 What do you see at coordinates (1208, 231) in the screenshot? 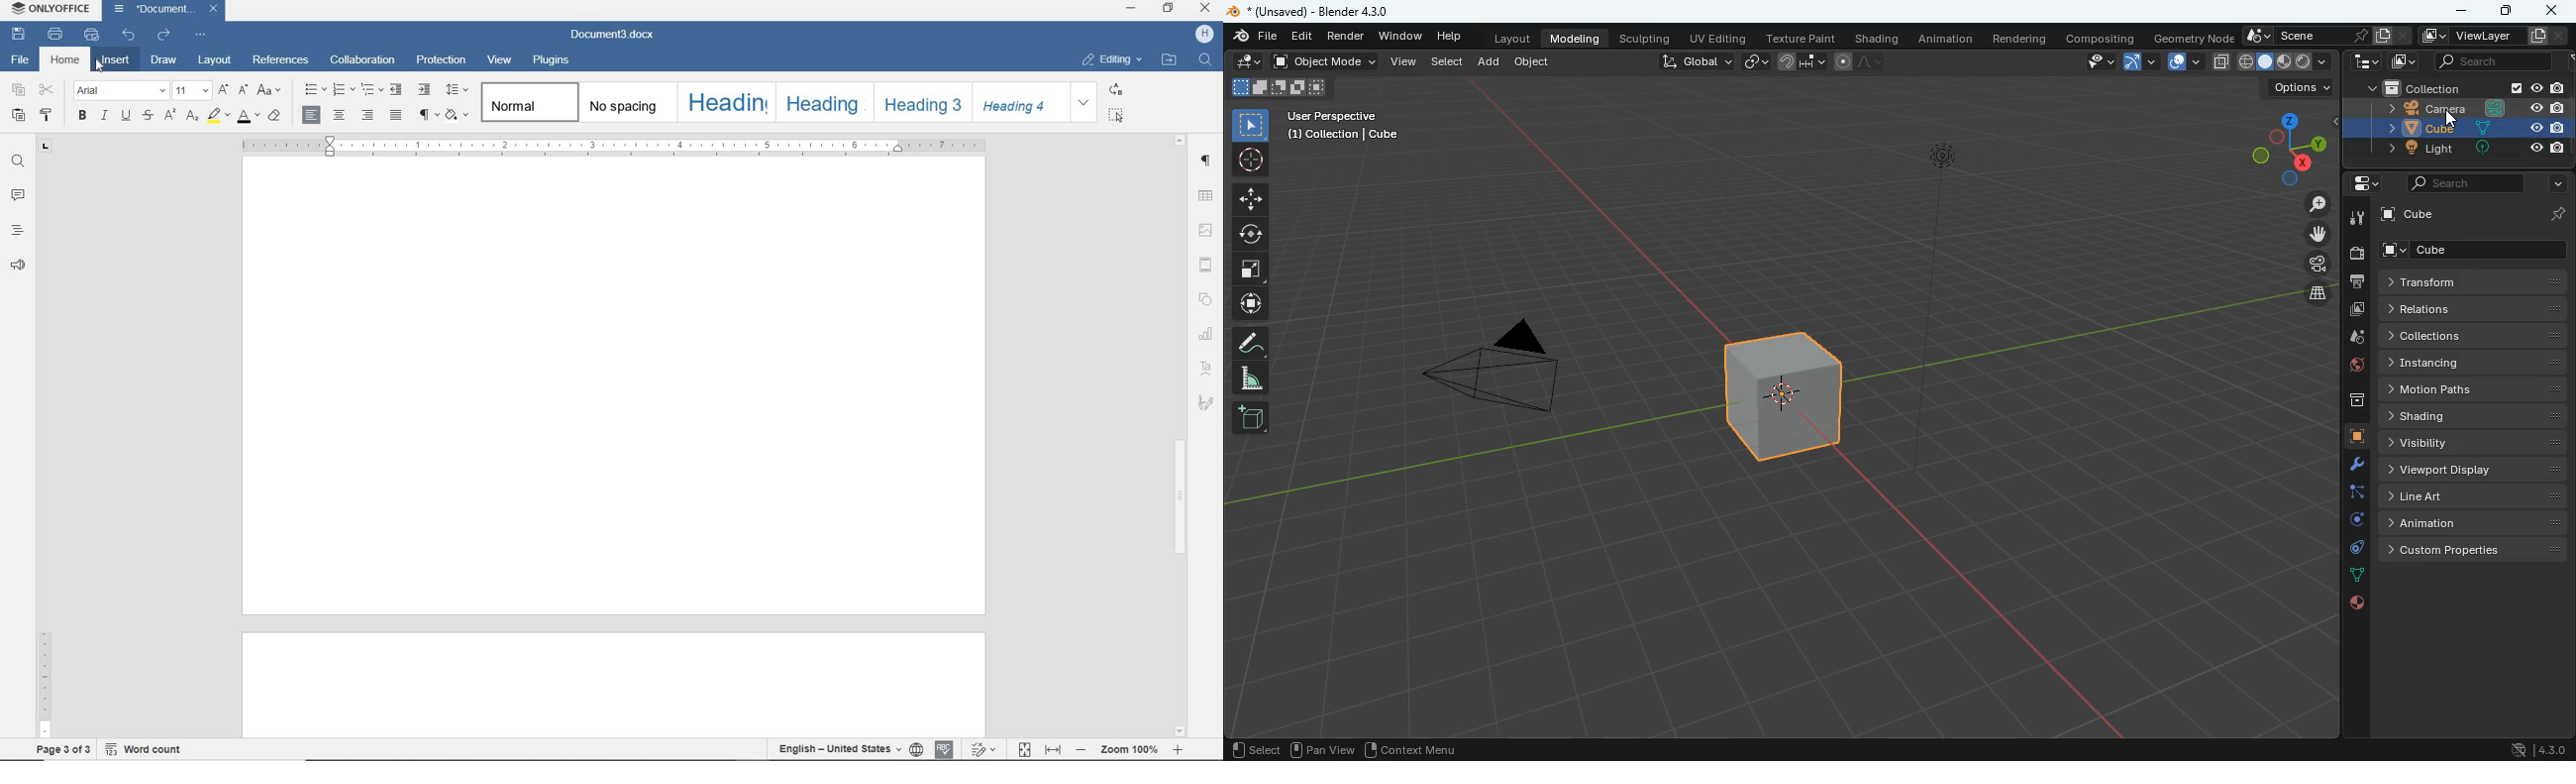
I see `IMAGE` at bounding box center [1208, 231].